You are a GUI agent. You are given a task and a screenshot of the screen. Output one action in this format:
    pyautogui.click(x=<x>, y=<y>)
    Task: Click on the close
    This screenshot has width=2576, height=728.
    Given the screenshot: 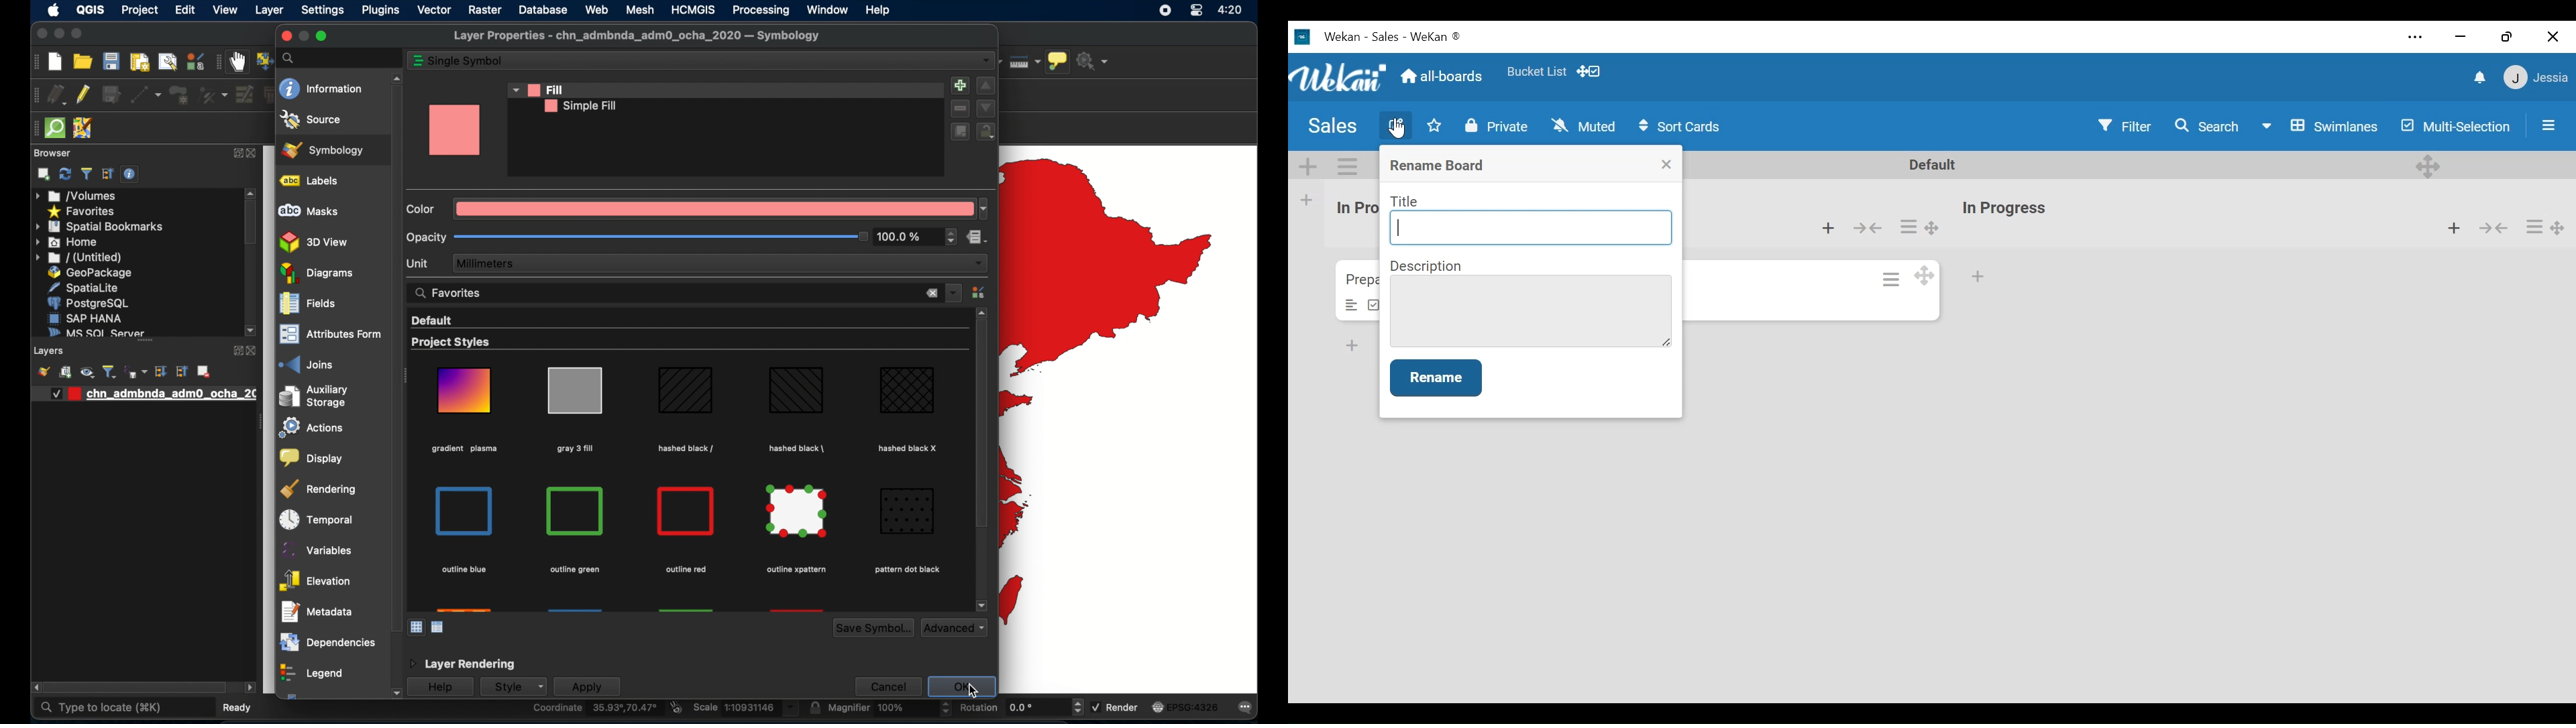 What is the action you would take?
    pyautogui.click(x=254, y=351)
    